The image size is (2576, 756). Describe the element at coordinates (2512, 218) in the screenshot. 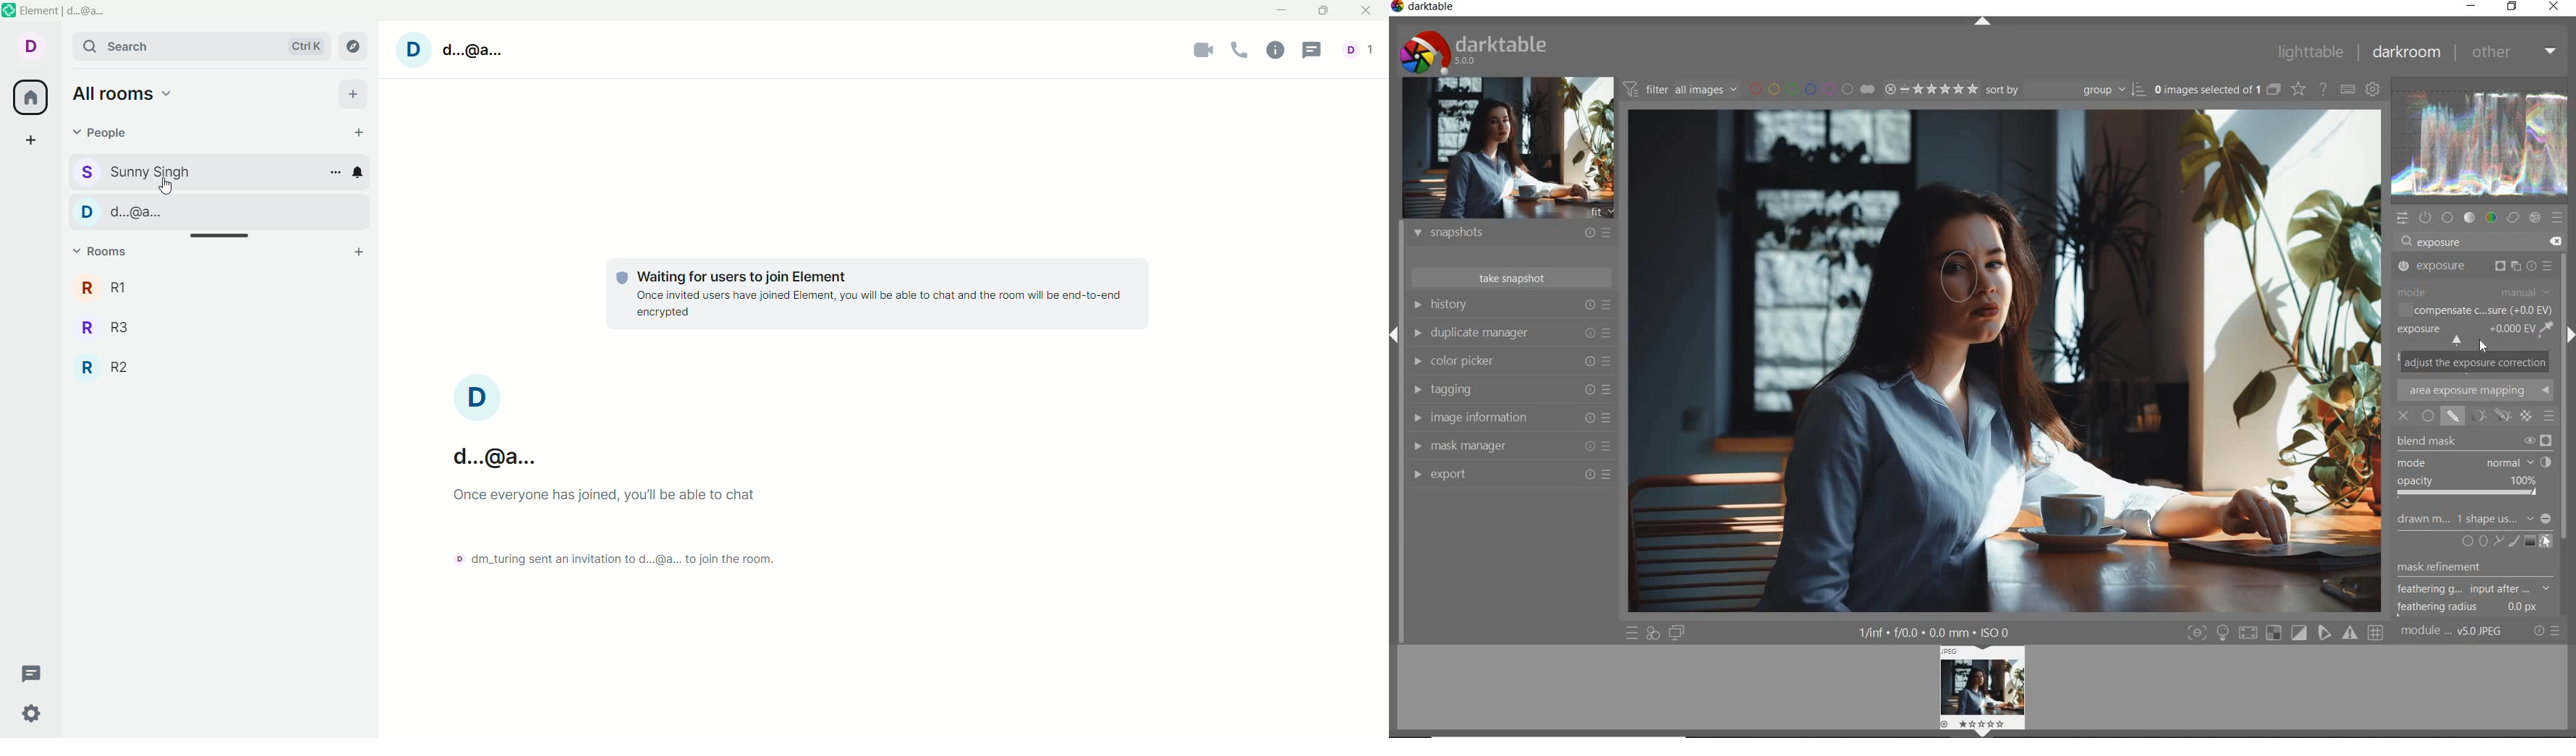

I see `correct` at that location.